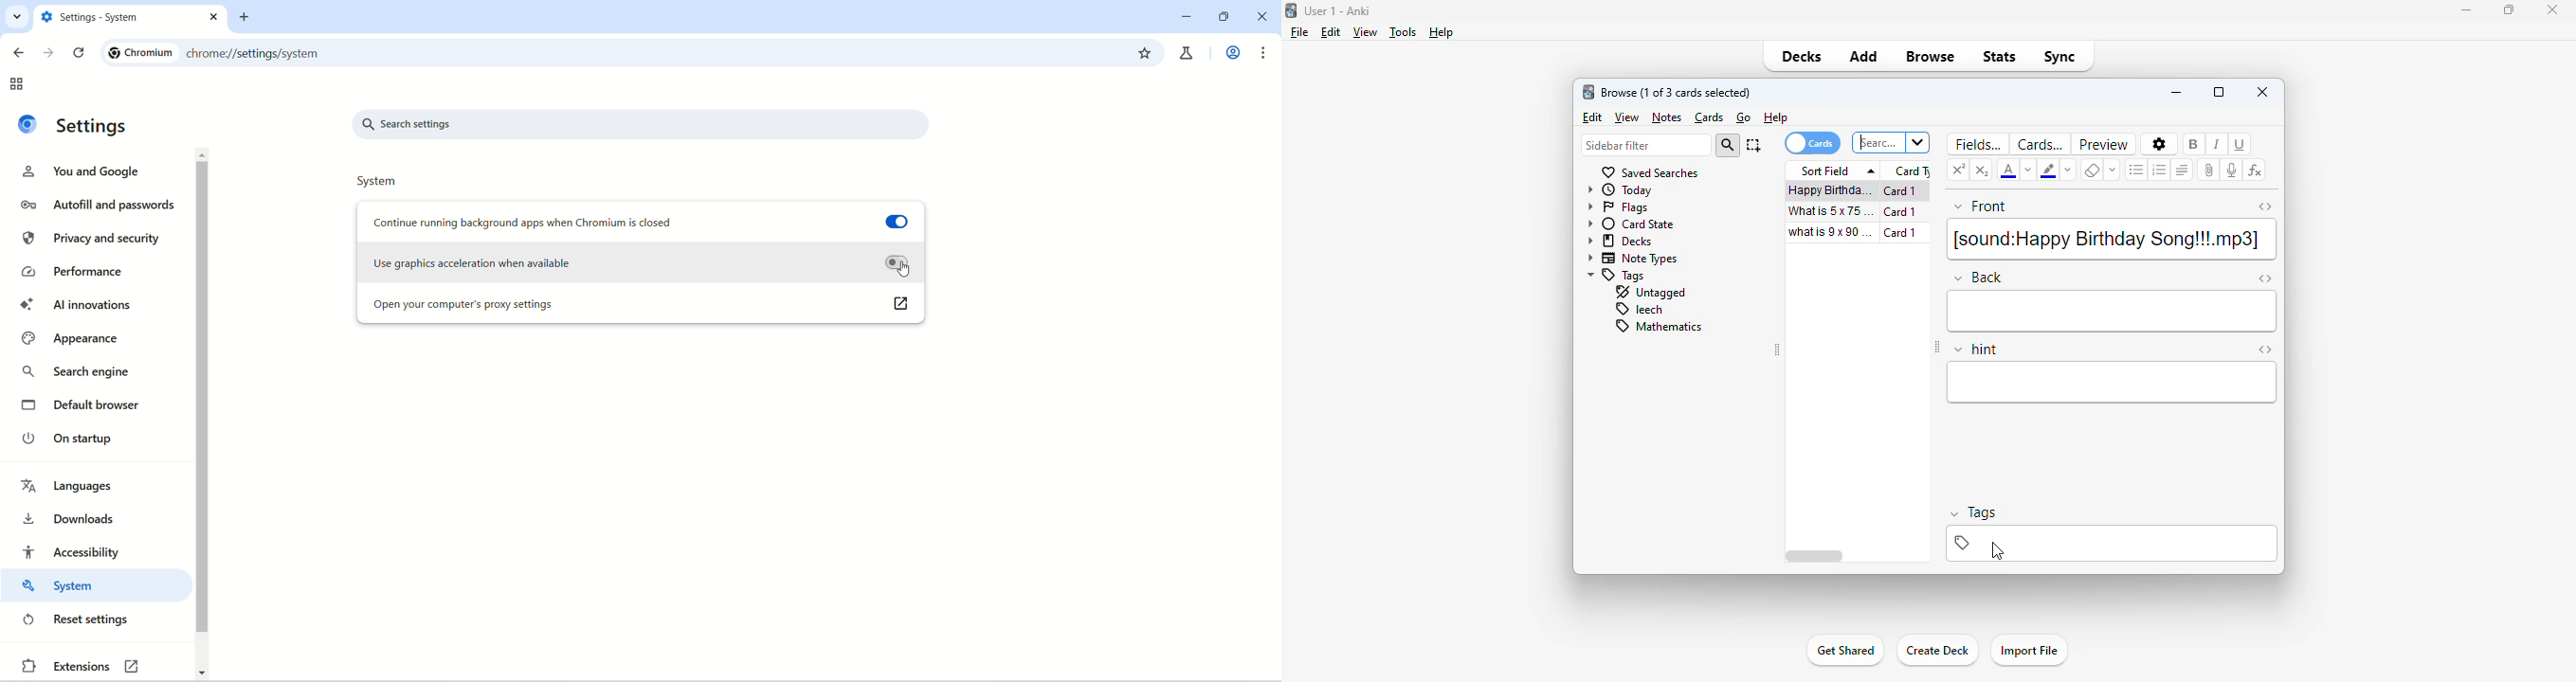  Describe the element at coordinates (2113, 170) in the screenshot. I see `select formatting to remove` at that location.